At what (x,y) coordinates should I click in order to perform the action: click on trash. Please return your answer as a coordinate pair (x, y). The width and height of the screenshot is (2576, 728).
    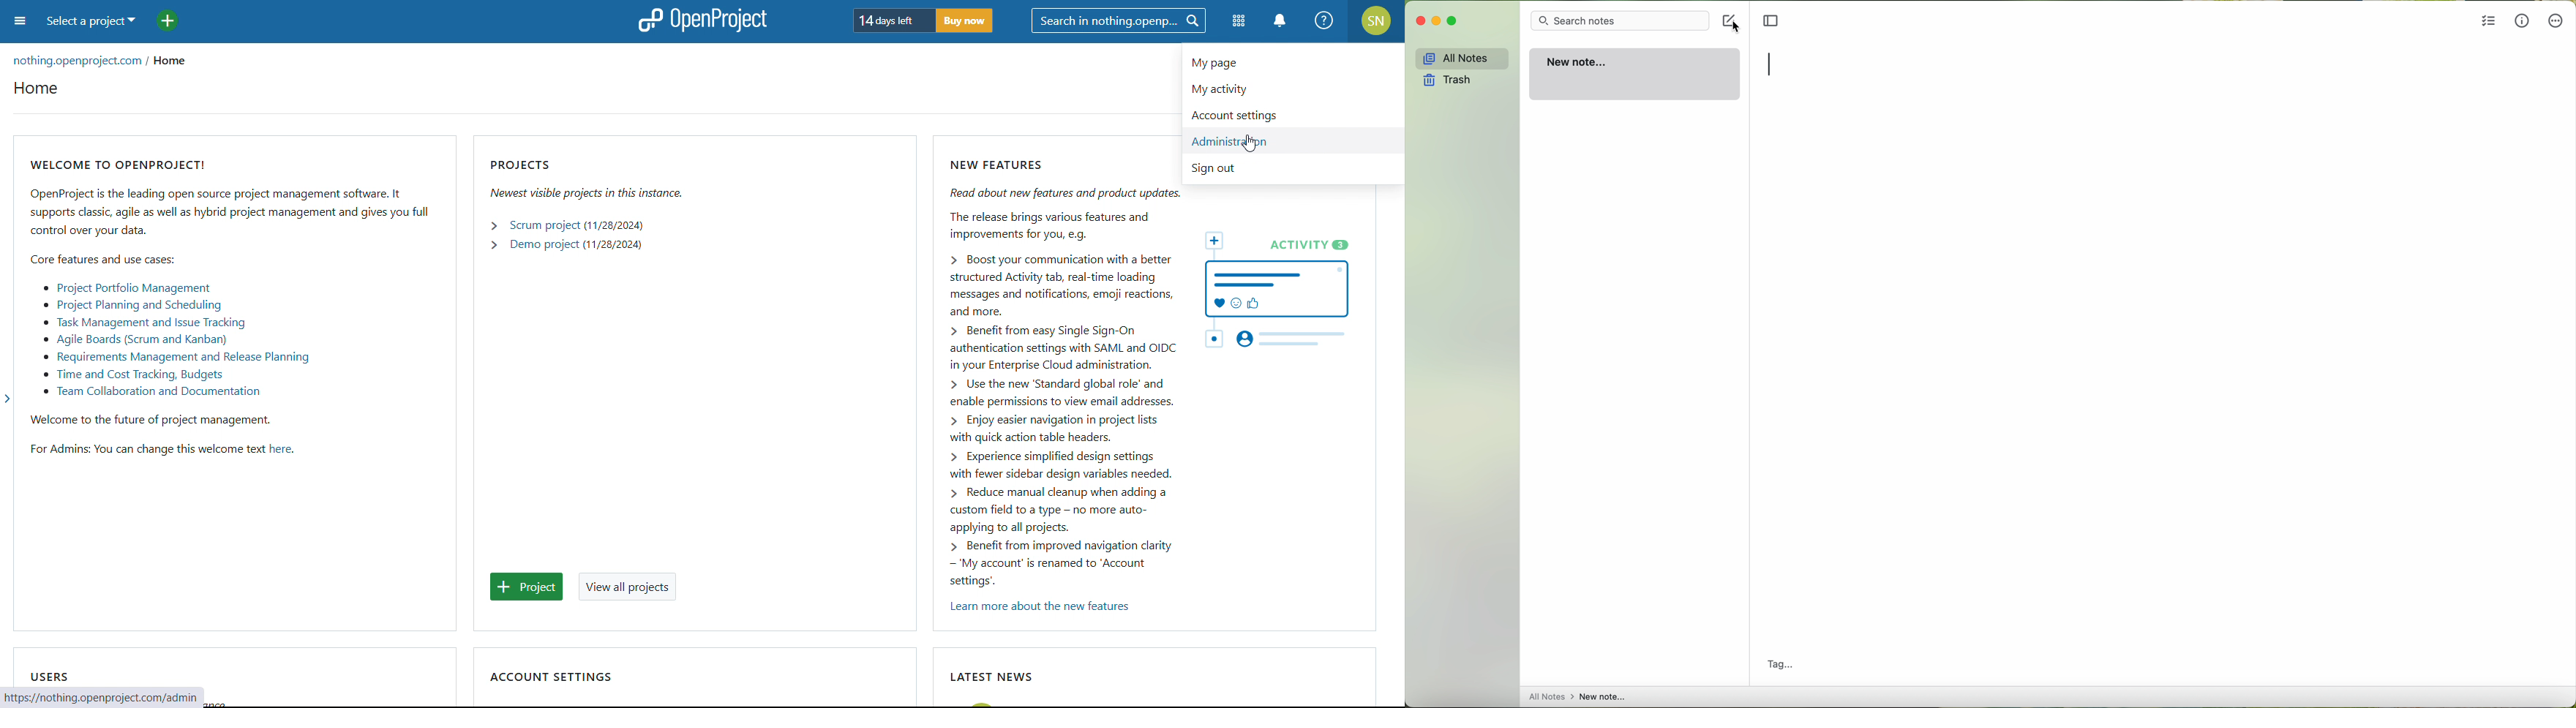
    Looking at the image, I should click on (1453, 81).